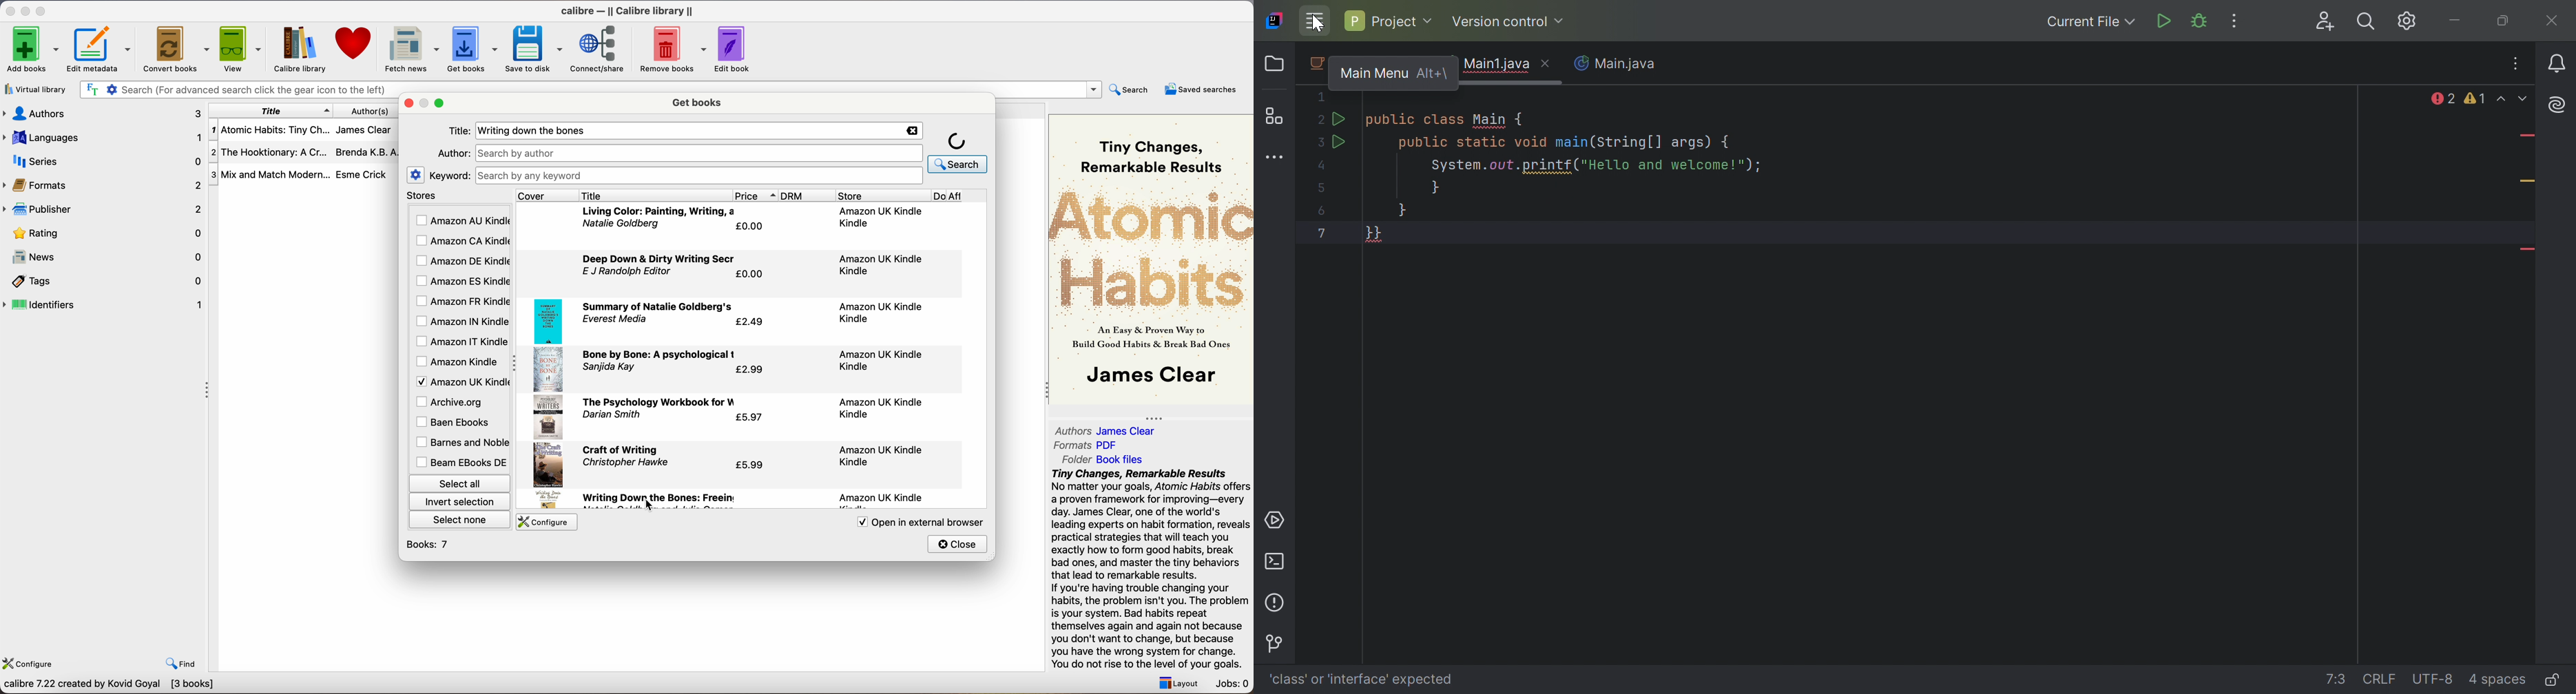  I want to click on amazon UK kindle, so click(880, 264).